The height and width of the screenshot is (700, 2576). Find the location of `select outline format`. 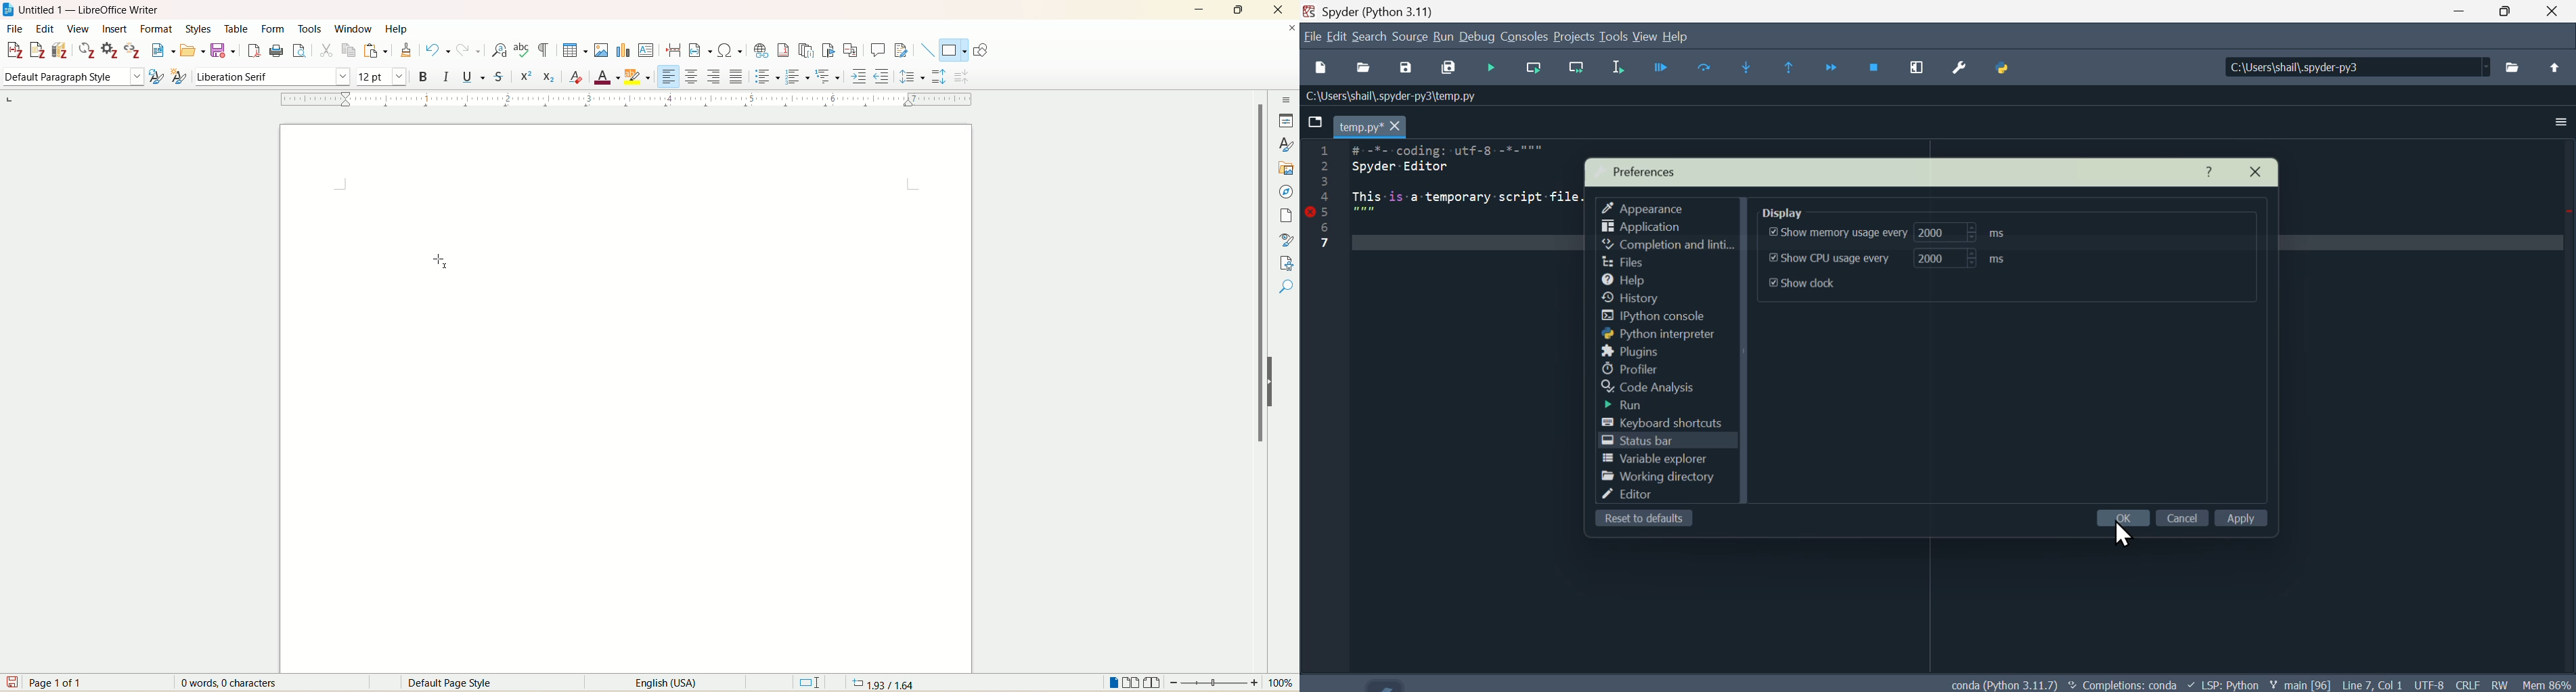

select outline format is located at coordinates (827, 77).